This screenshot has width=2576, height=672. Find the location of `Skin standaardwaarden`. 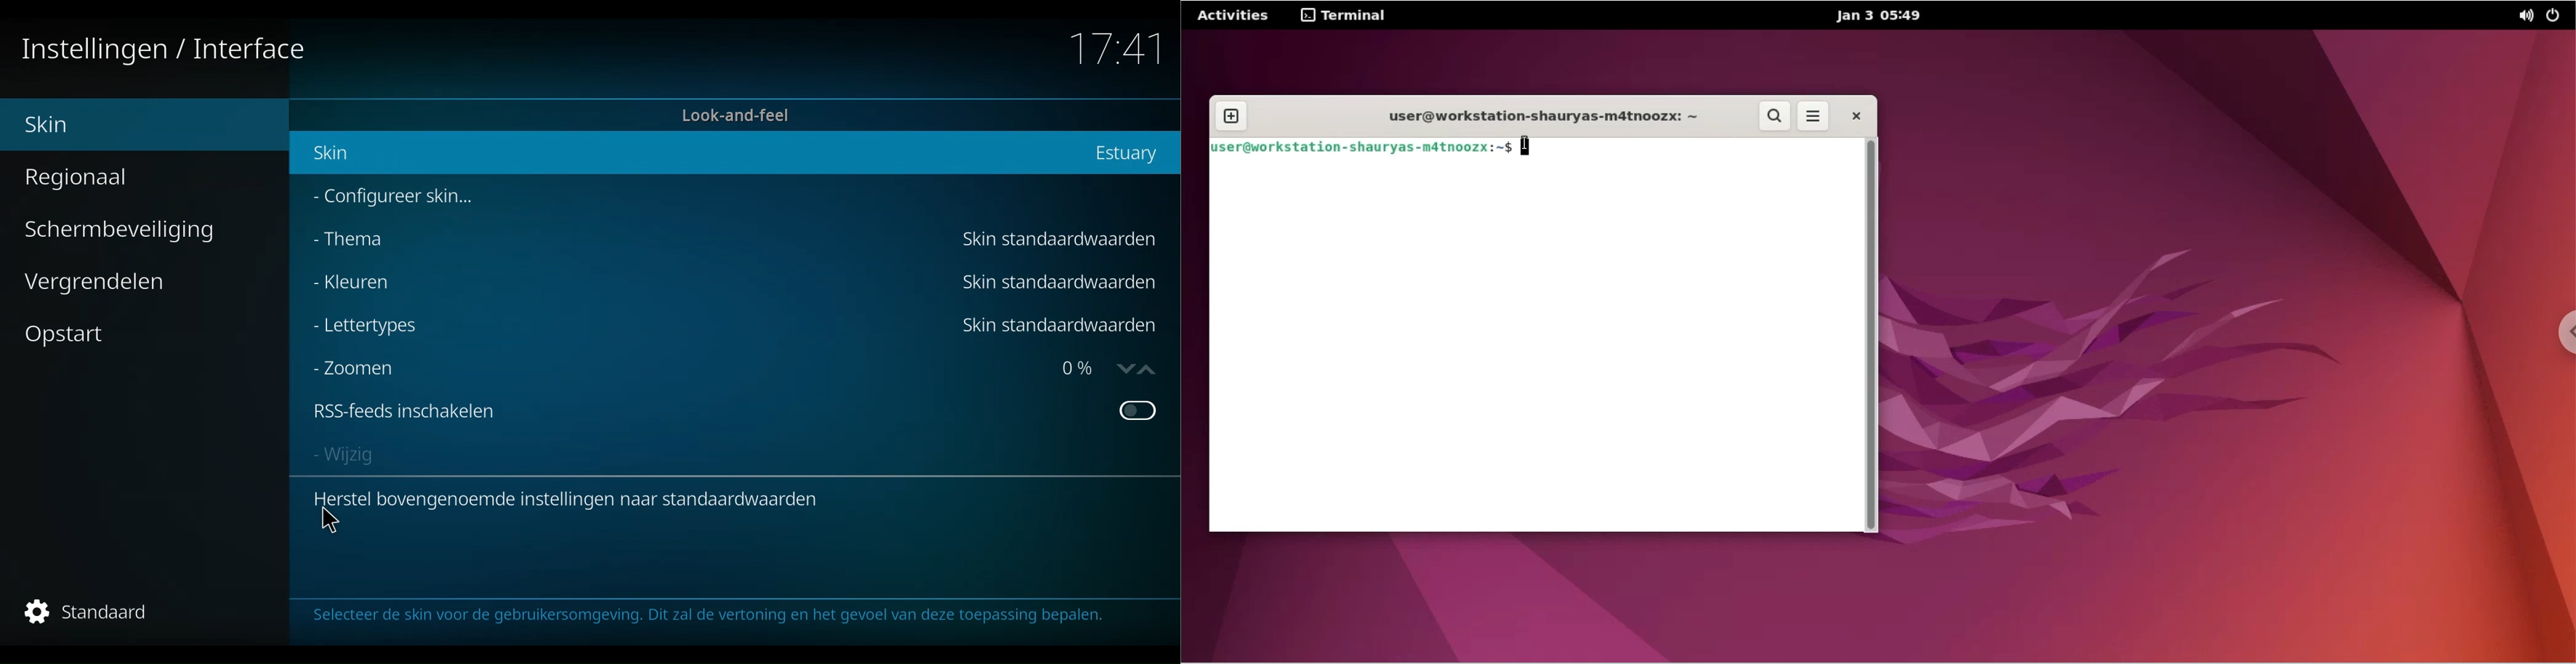

Skin standaardwaarden is located at coordinates (1061, 239).